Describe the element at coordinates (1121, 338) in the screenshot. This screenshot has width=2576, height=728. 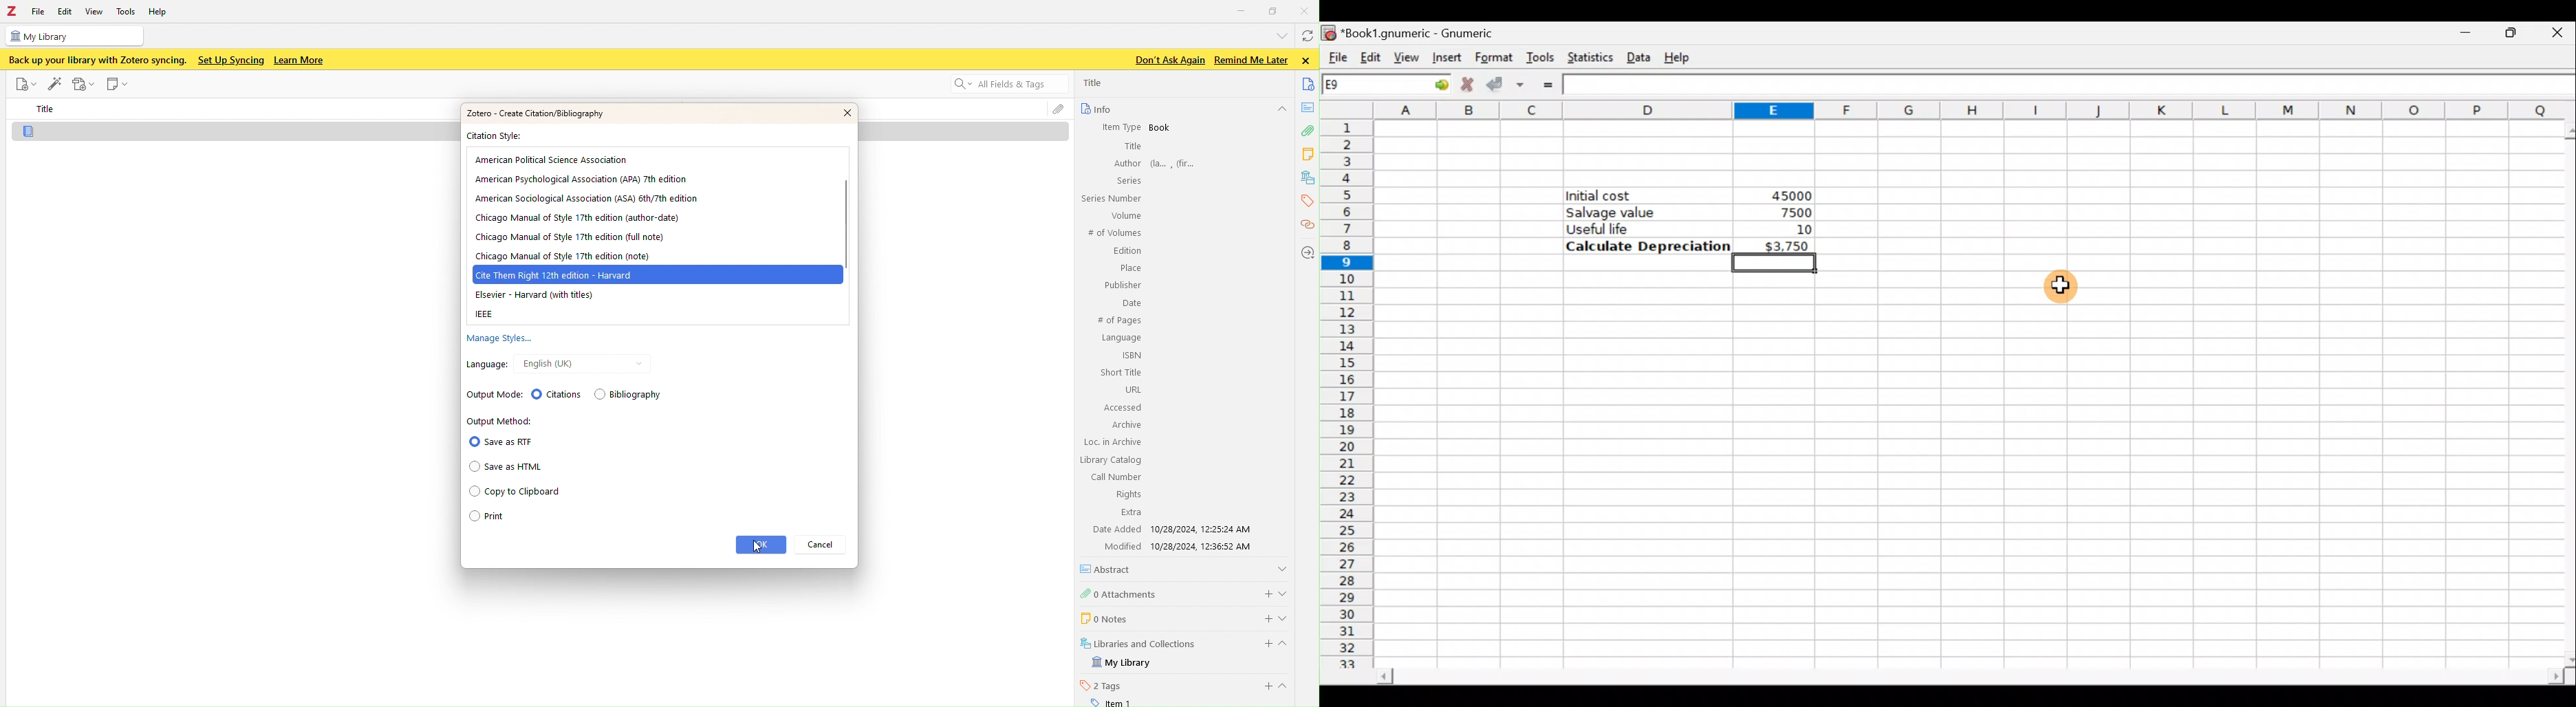
I see `Language` at that location.